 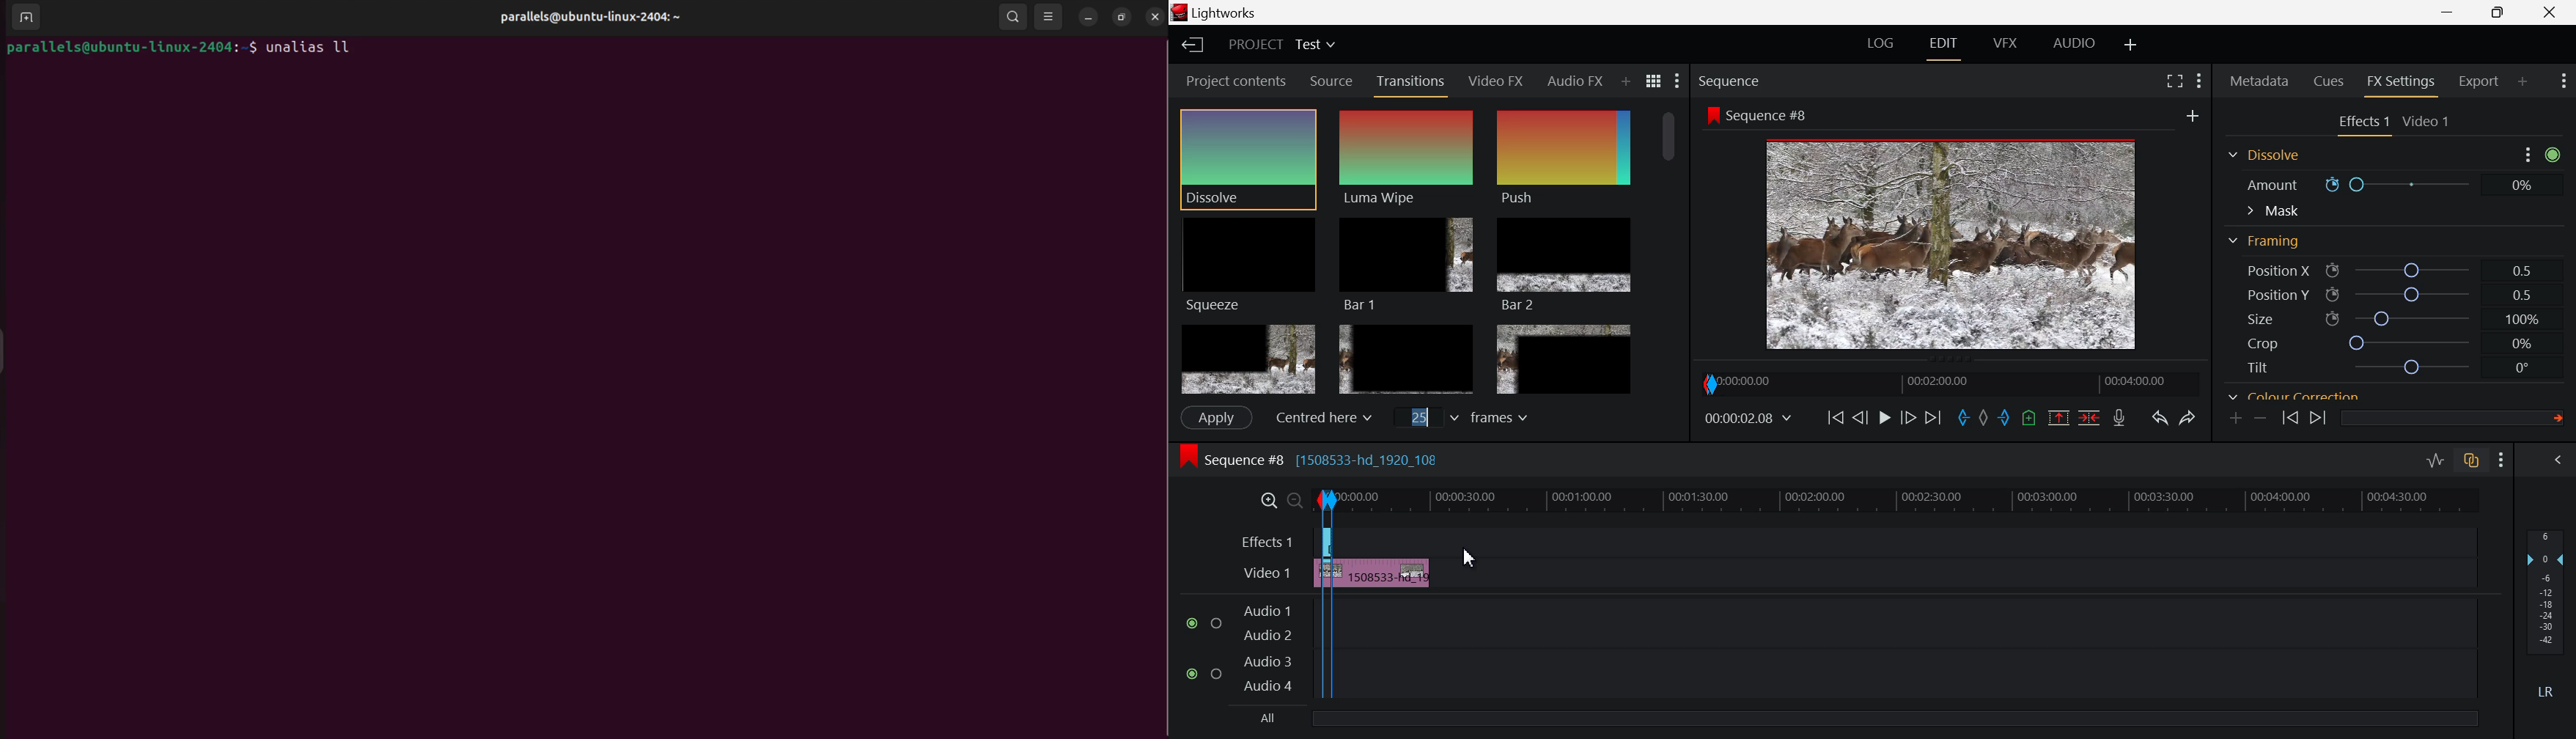 What do you see at coordinates (1151, 15) in the screenshot?
I see `close` at bounding box center [1151, 15].